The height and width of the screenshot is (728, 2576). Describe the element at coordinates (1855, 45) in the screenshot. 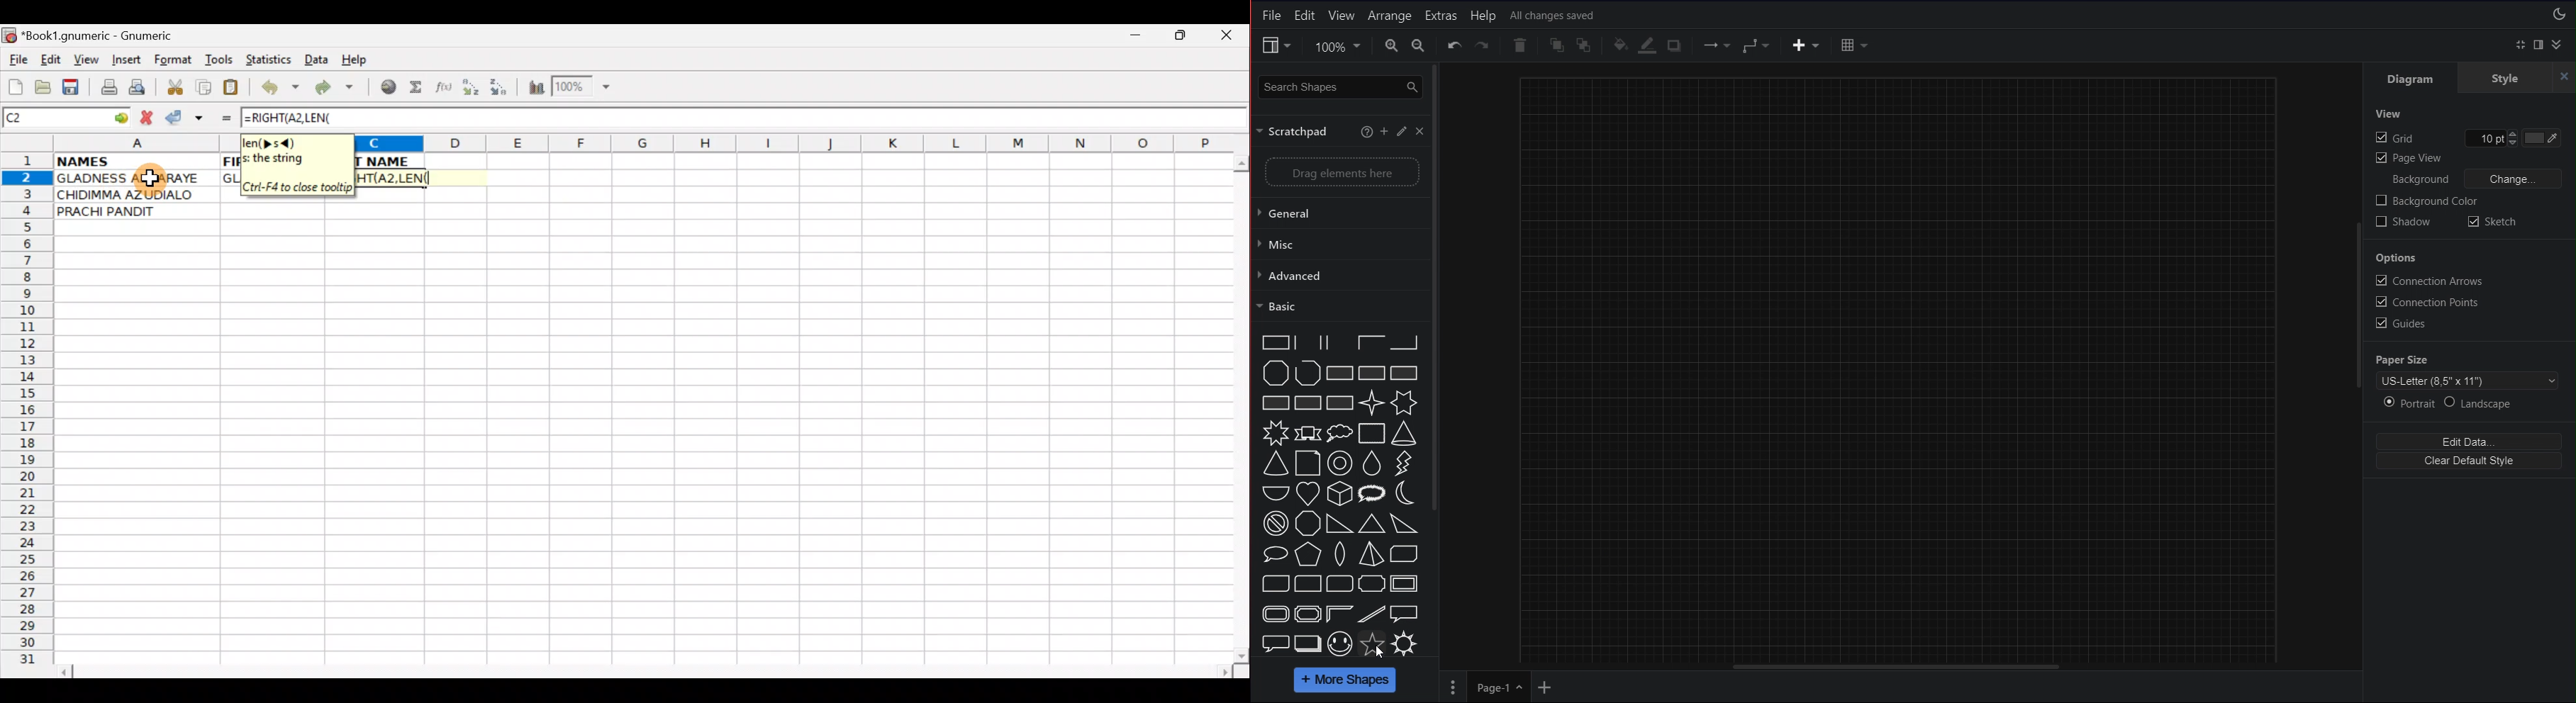

I see `Table` at that location.